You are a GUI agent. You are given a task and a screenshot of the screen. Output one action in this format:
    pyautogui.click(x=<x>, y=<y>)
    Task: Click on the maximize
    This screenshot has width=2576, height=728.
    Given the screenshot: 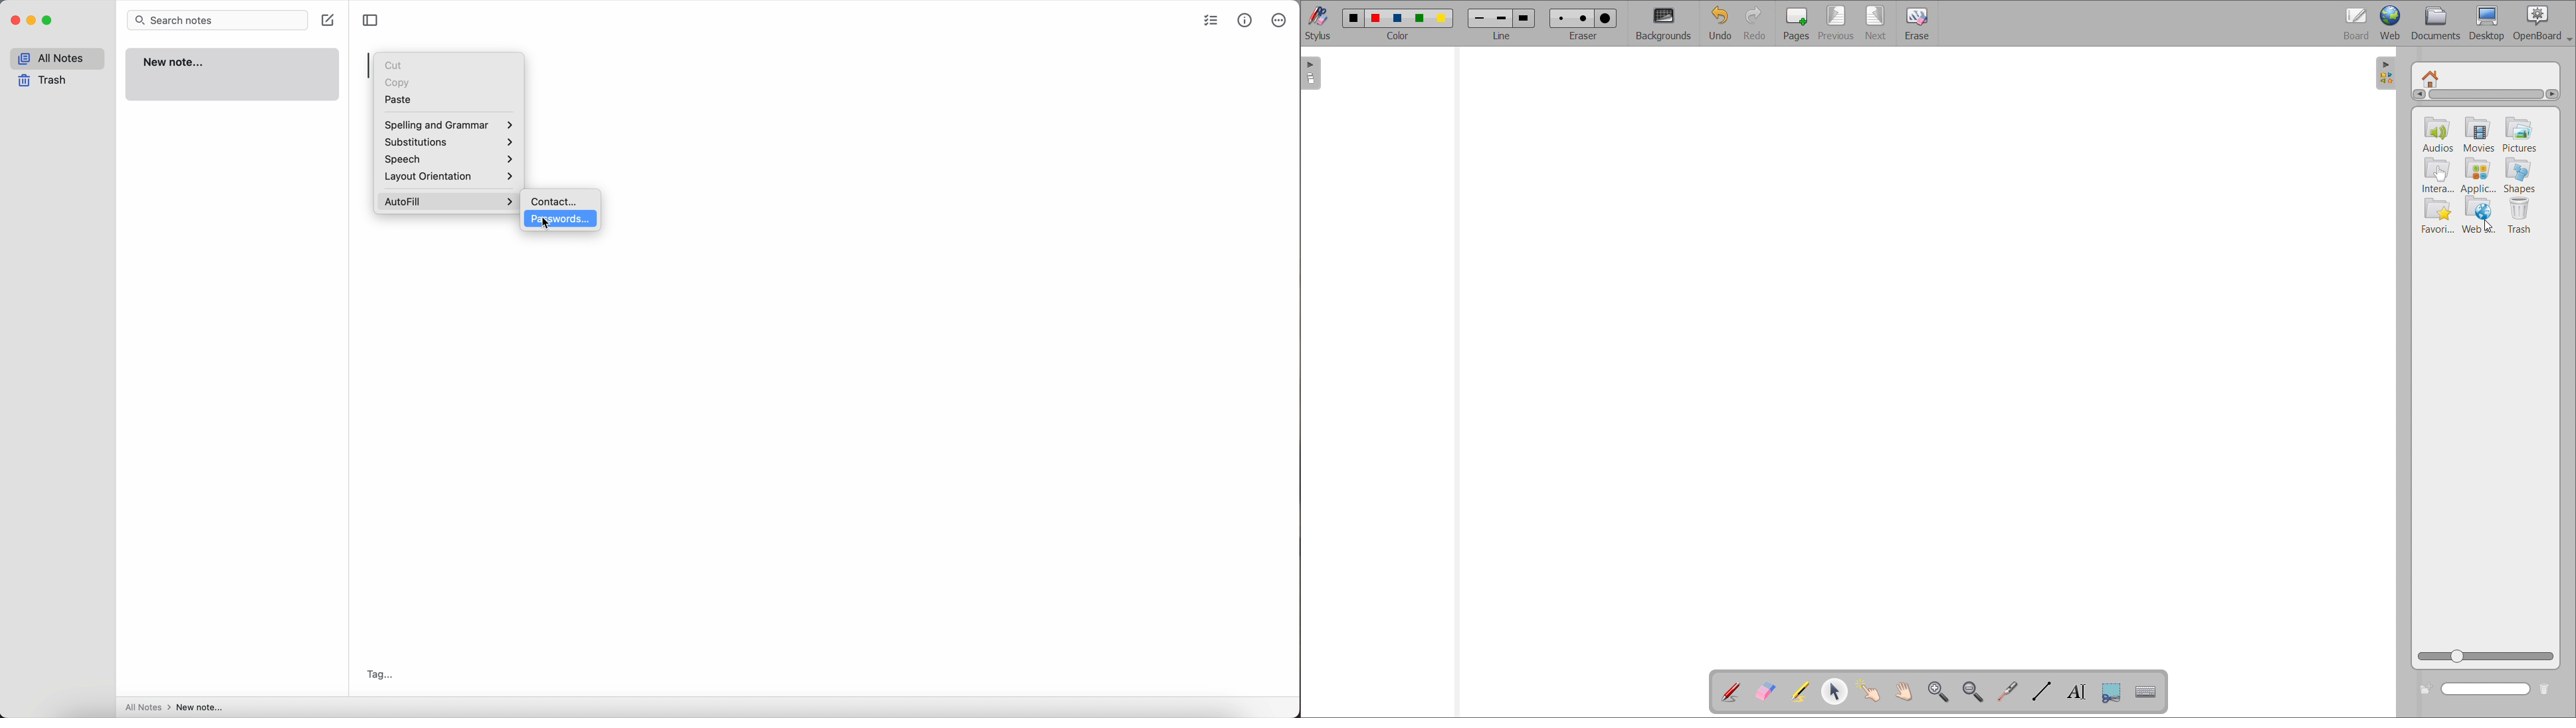 What is the action you would take?
    pyautogui.click(x=49, y=20)
    